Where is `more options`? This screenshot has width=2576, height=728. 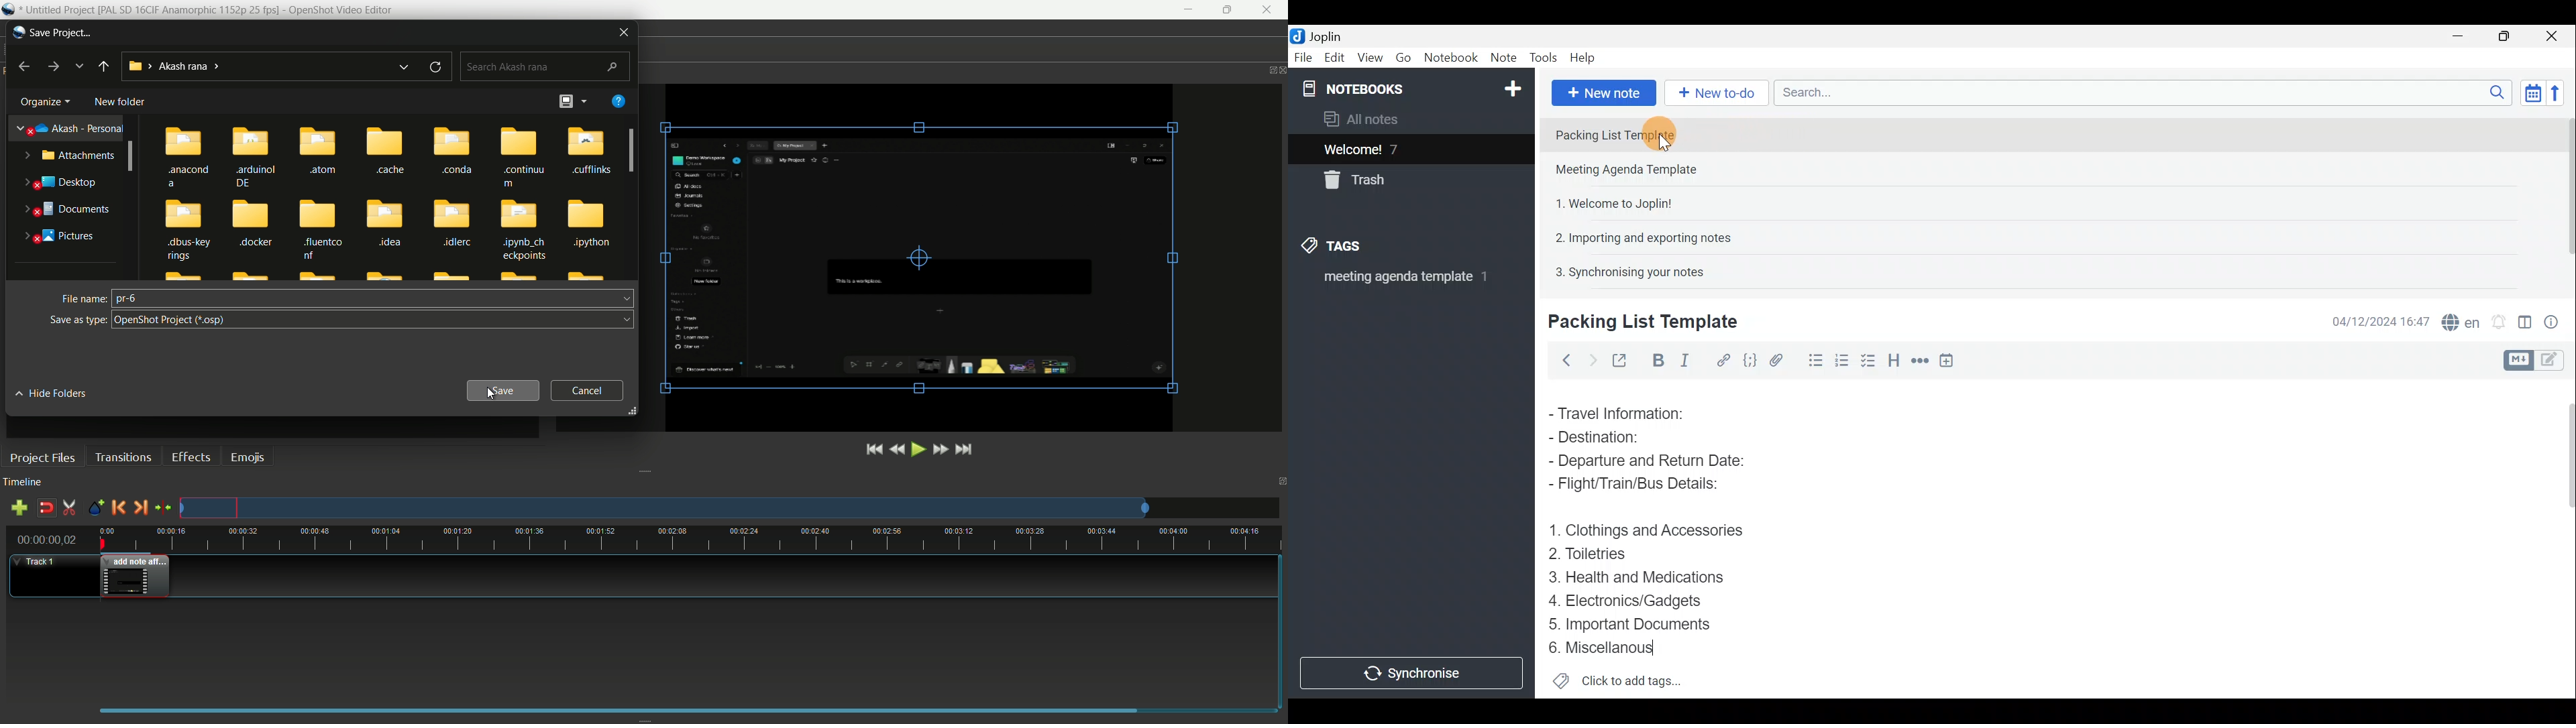 more options is located at coordinates (586, 103).